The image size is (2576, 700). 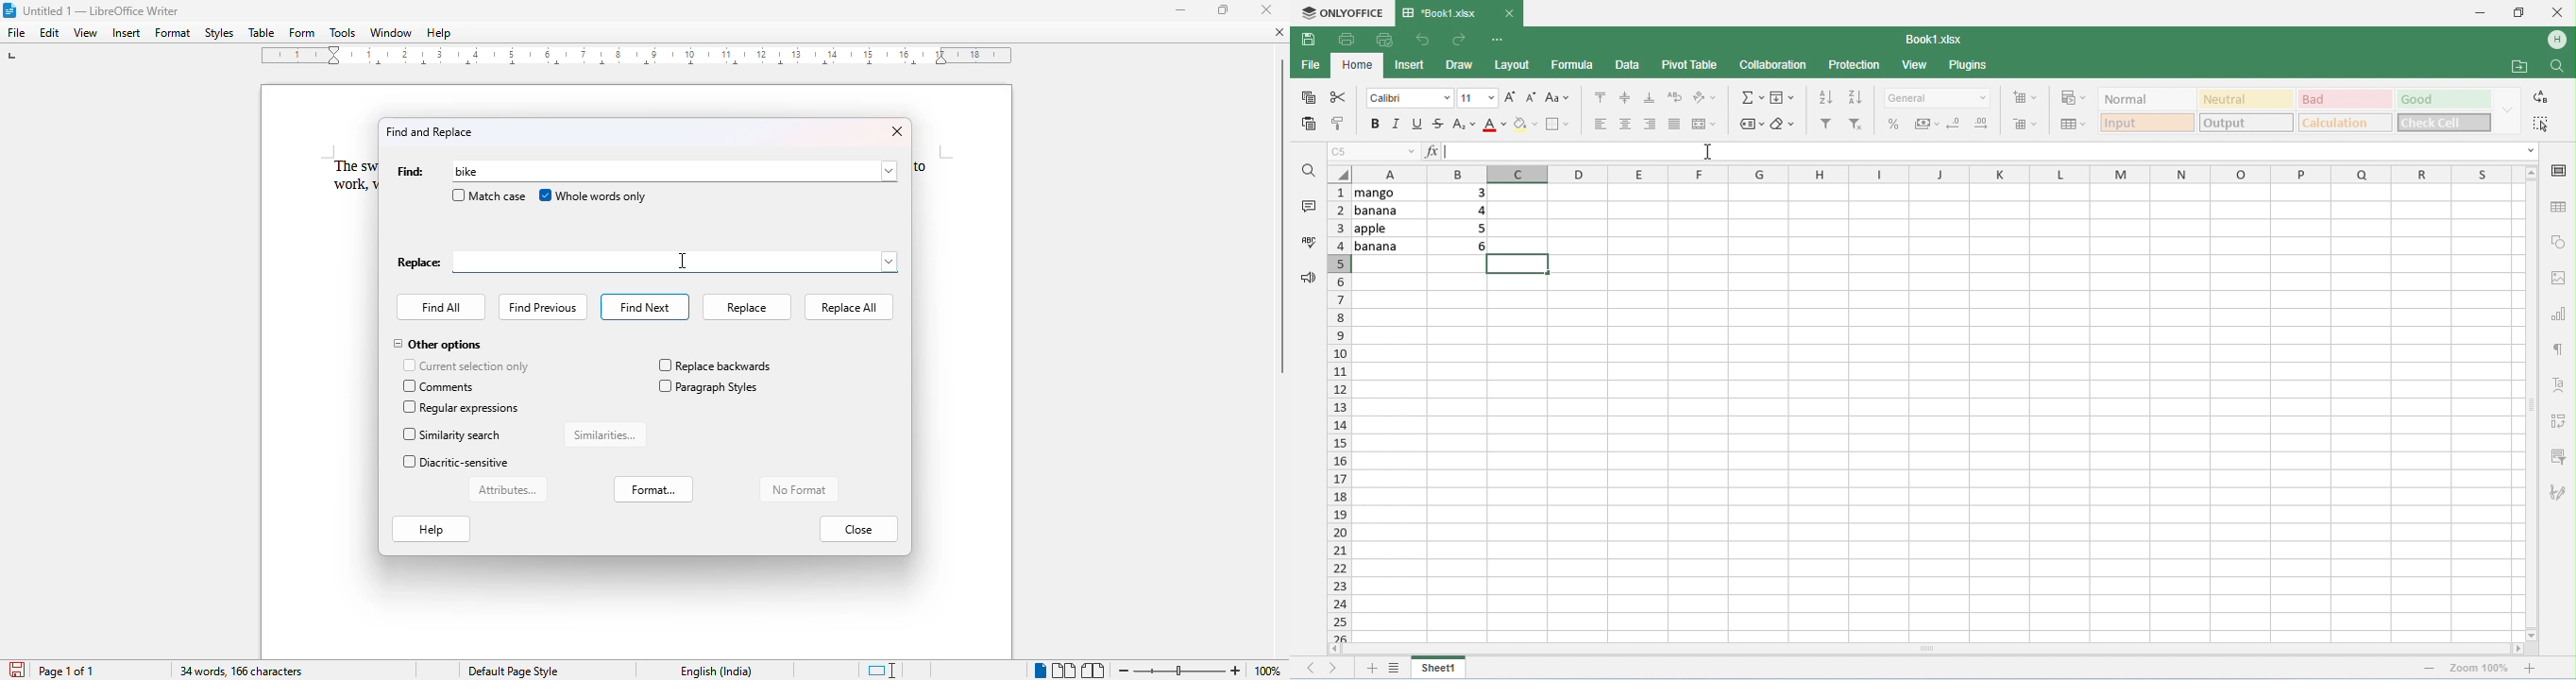 What do you see at coordinates (1340, 413) in the screenshot?
I see `row numbers` at bounding box center [1340, 413].